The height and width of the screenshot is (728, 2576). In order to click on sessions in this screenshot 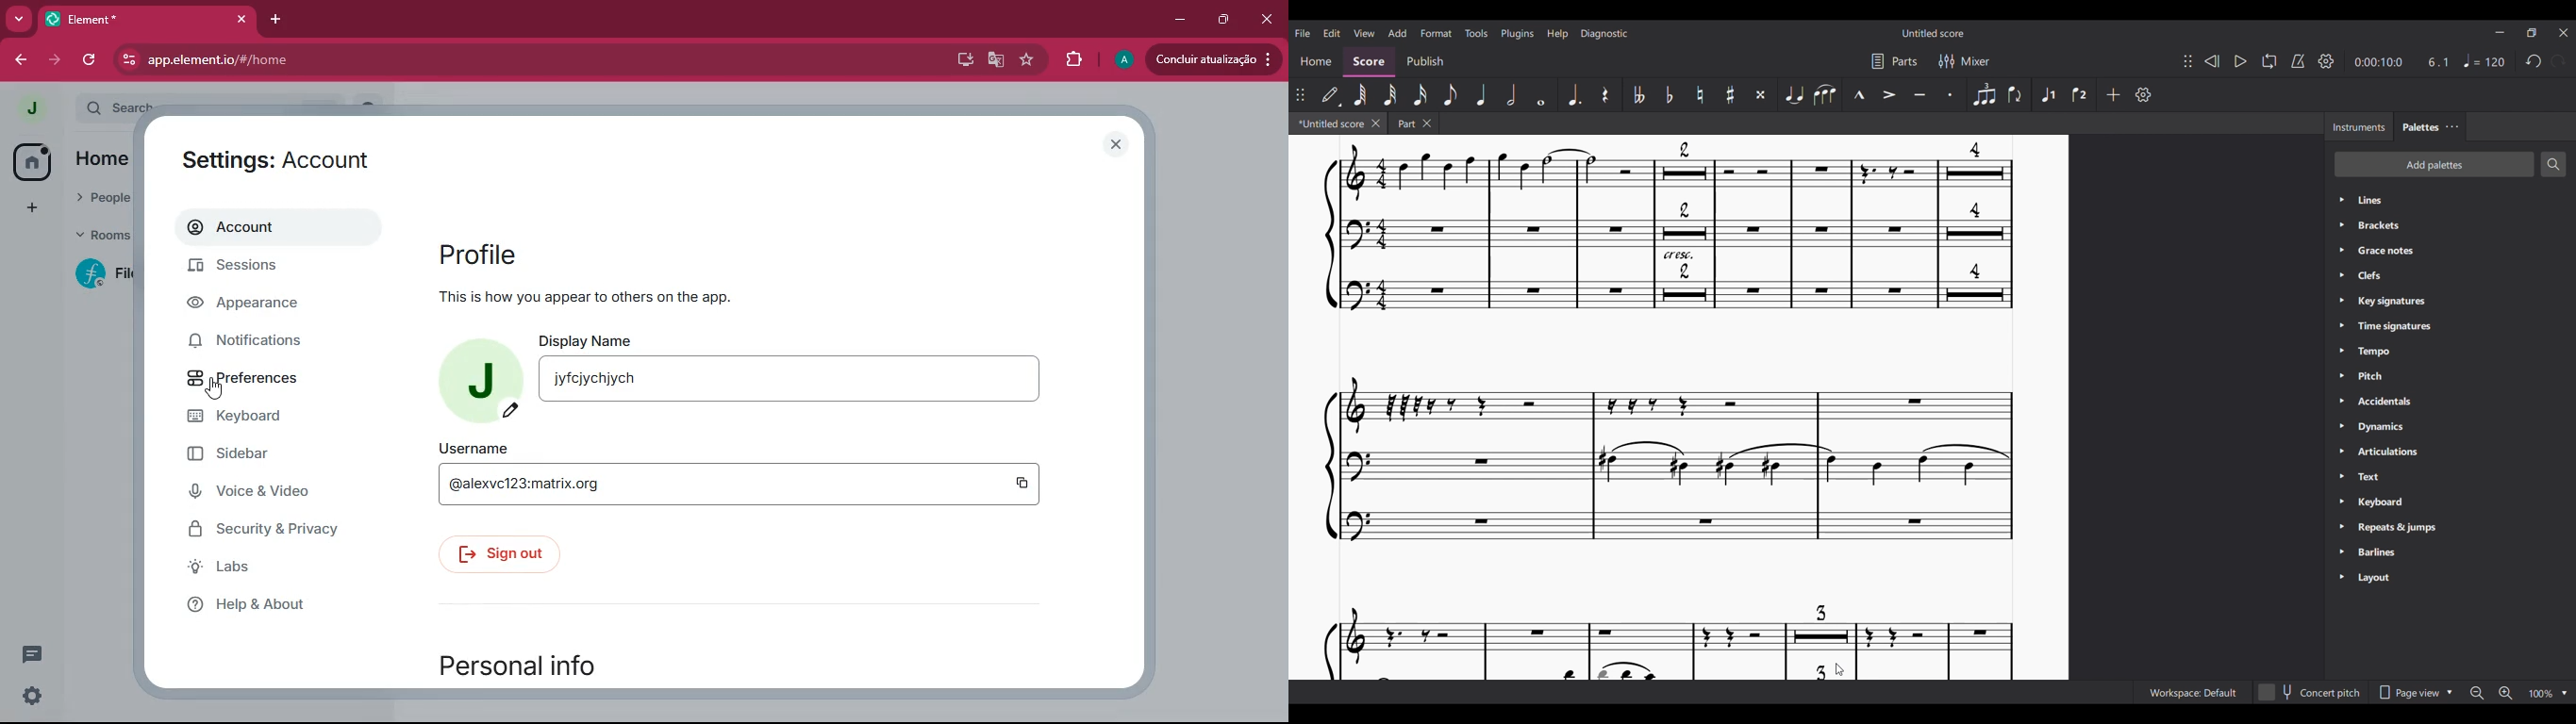, I will do `click(267, 269)`.